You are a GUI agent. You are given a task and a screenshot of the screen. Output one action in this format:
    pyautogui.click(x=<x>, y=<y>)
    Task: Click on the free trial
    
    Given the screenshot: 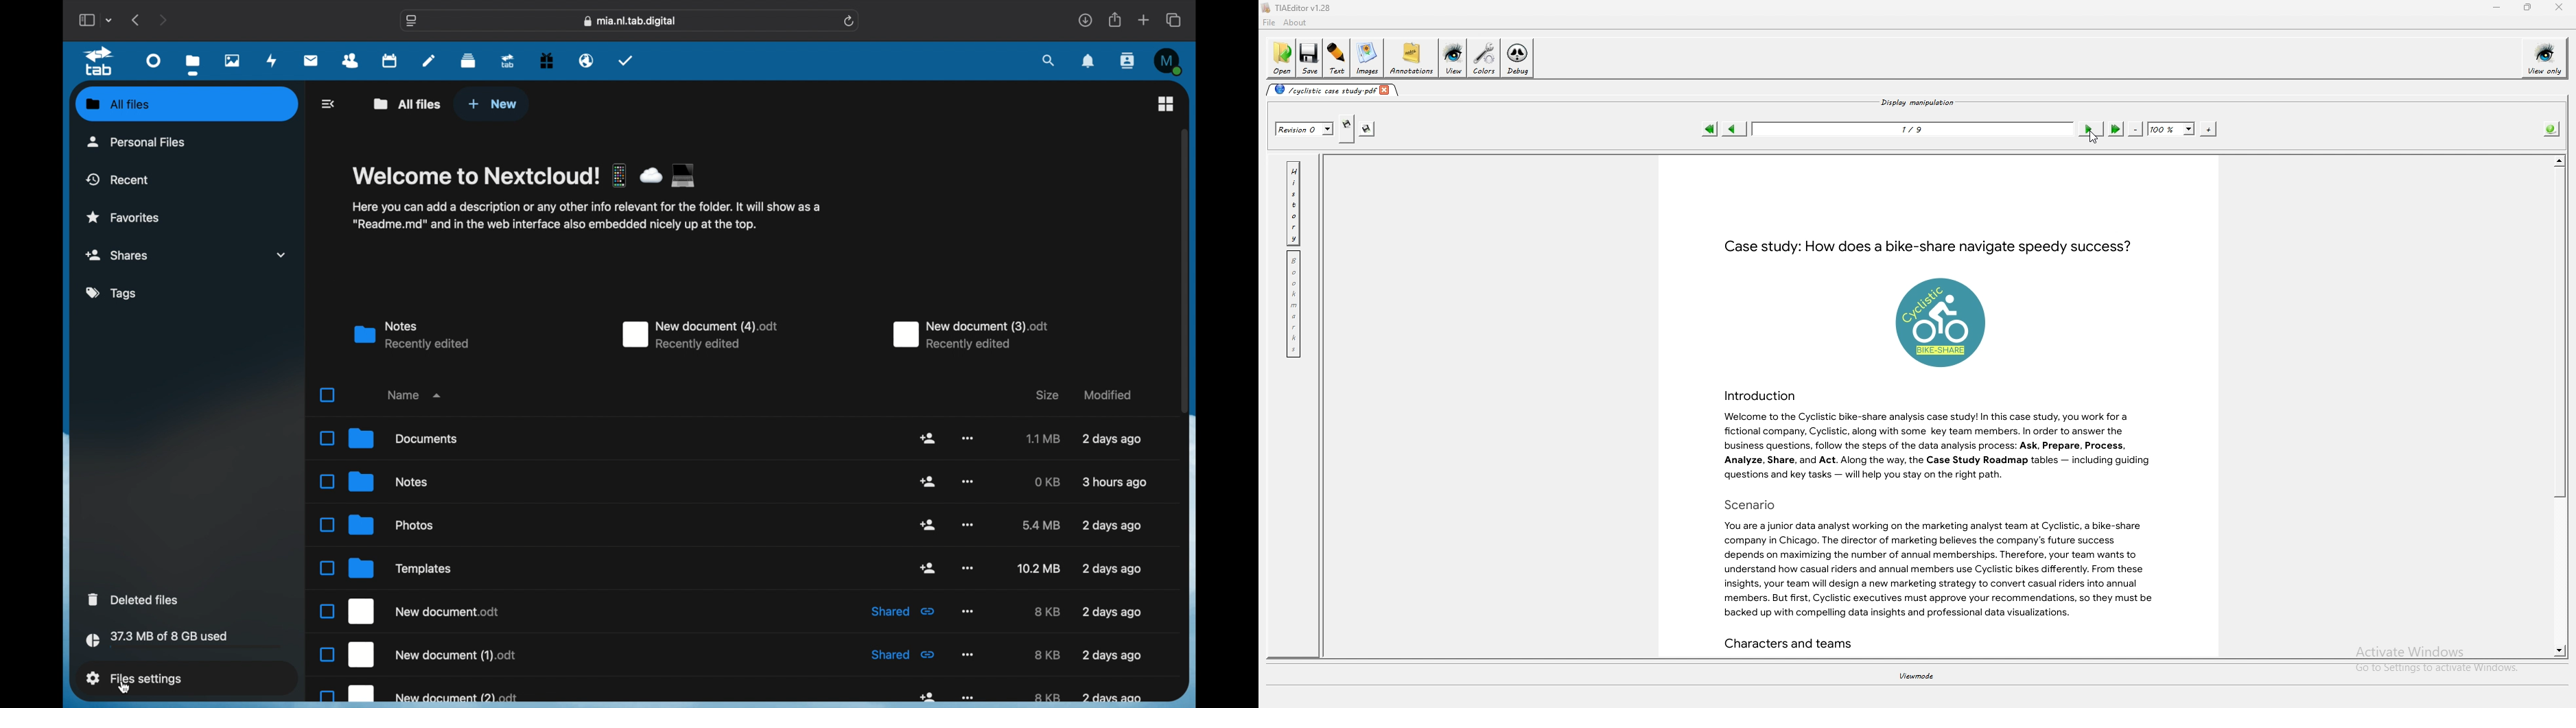 What is the action you would take?
    pyautogui.click(x=547, y=60)
    